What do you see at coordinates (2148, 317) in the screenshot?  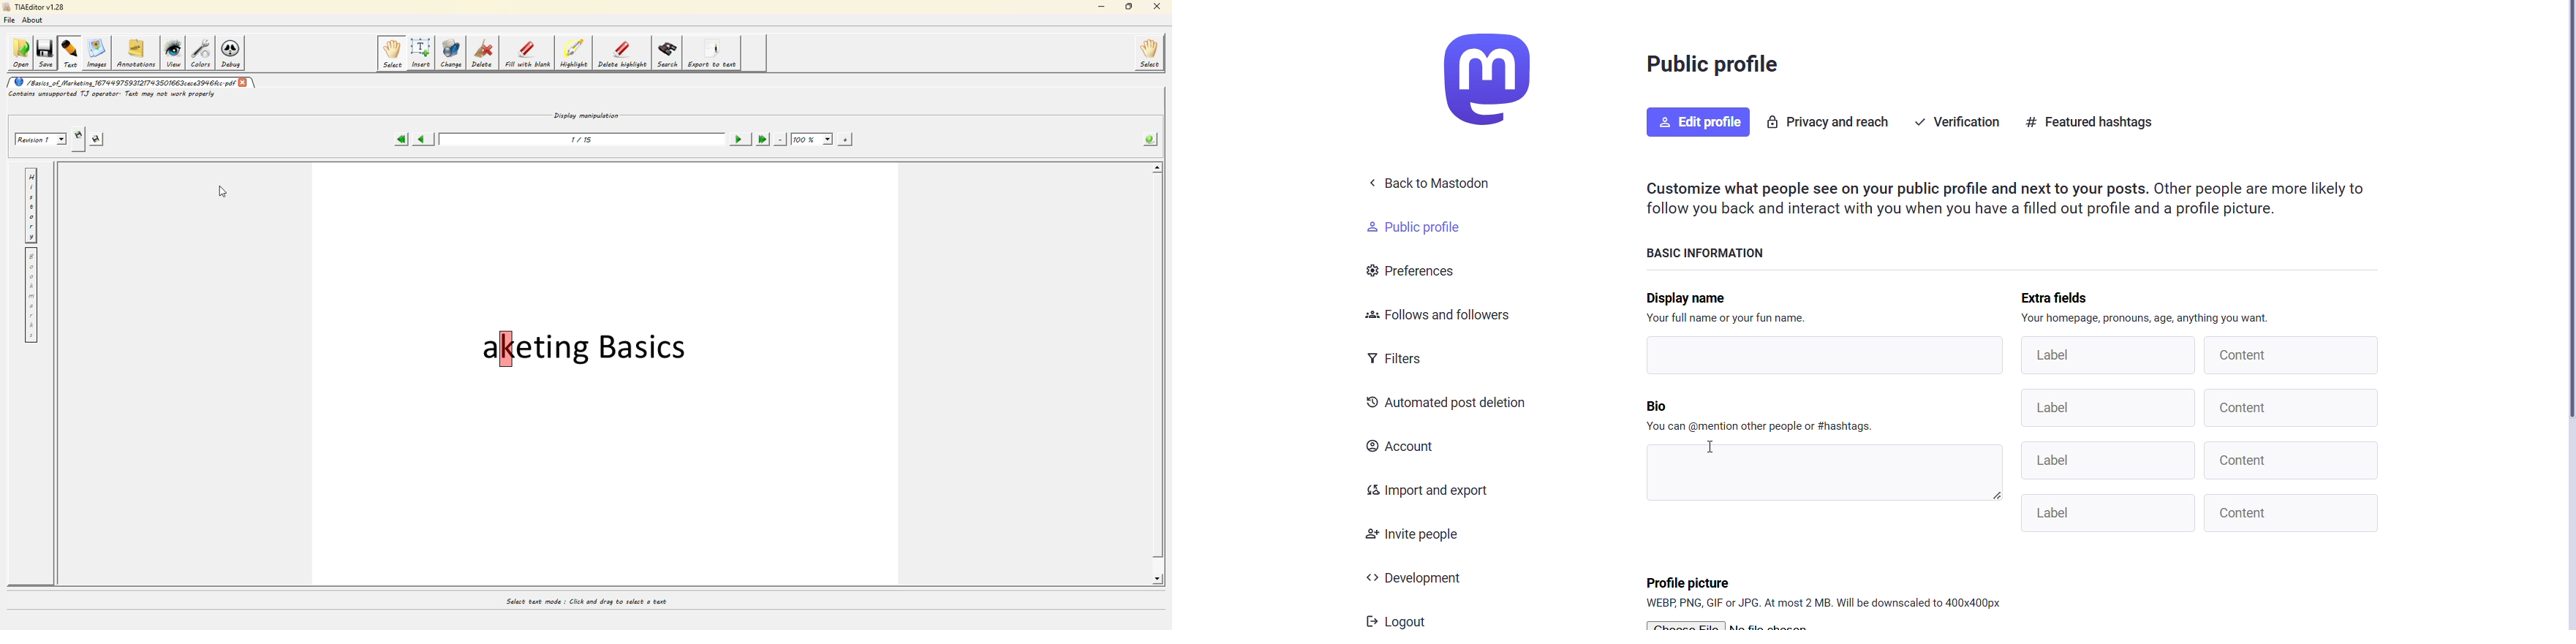 I see `Your homepage, pronouns, age, anything you want.` at bounding box center [2148, 317].